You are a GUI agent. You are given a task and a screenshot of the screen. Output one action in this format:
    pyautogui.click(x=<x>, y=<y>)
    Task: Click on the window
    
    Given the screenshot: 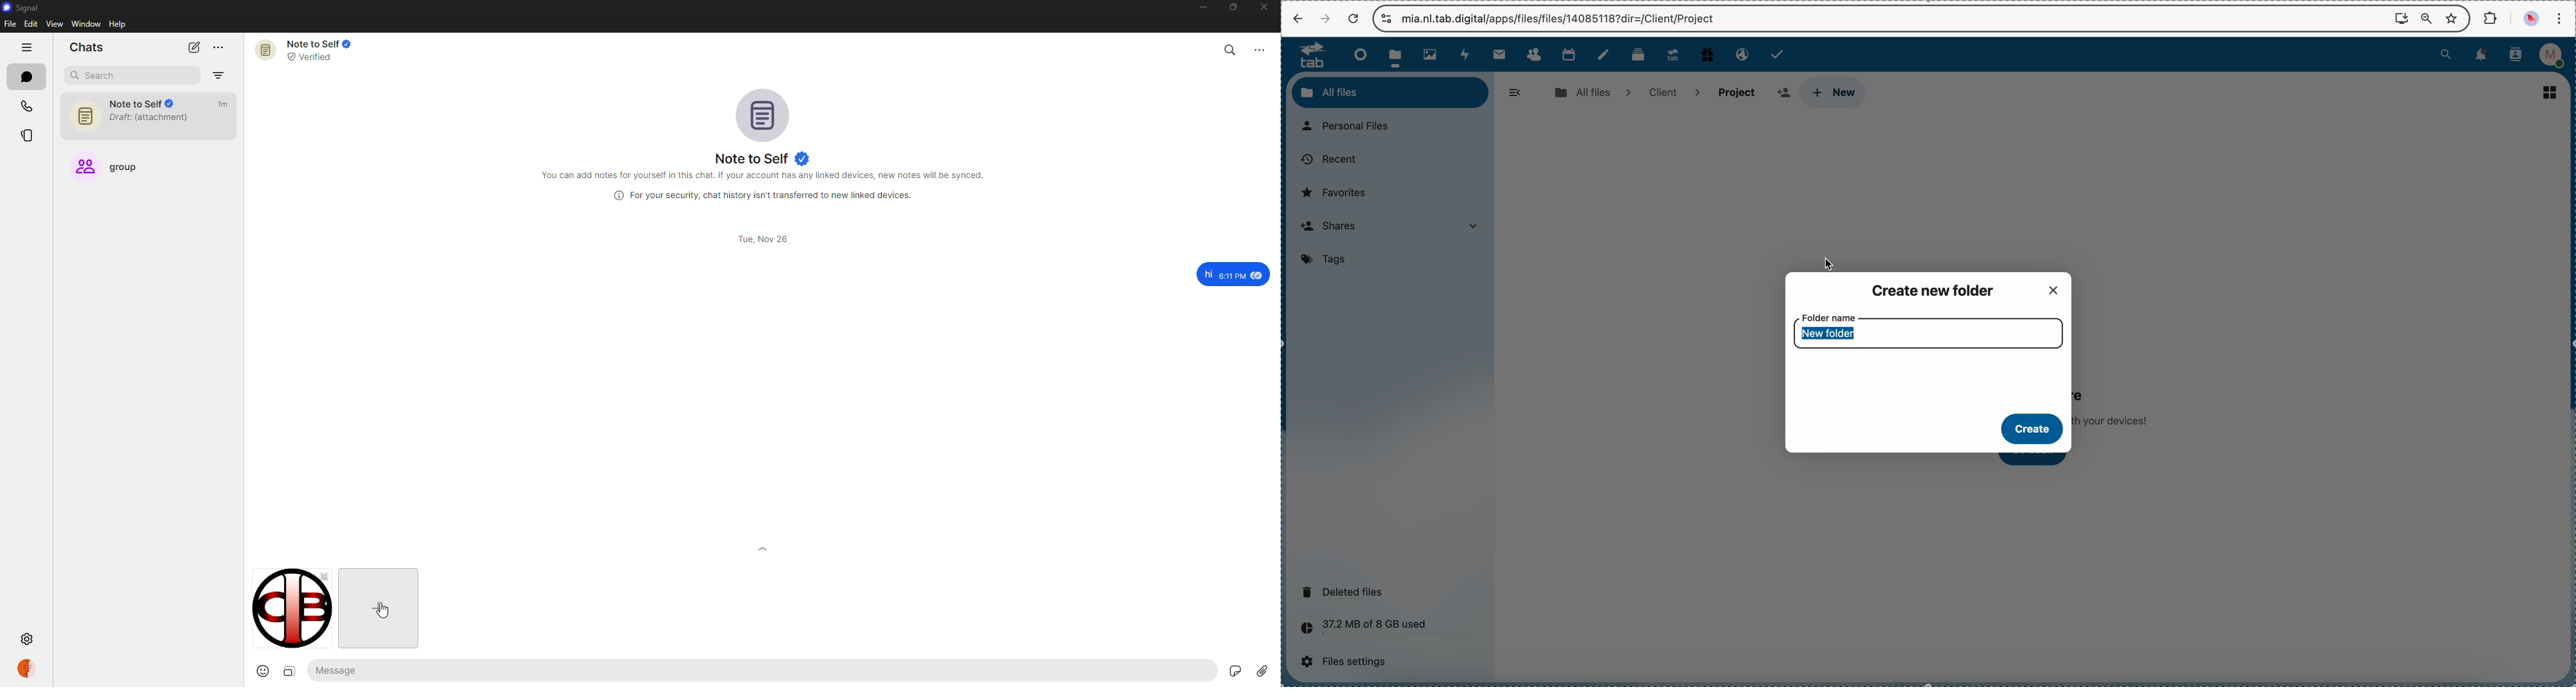 What is the action you would take?
    pyautogui.click(x=86, y=25)
    